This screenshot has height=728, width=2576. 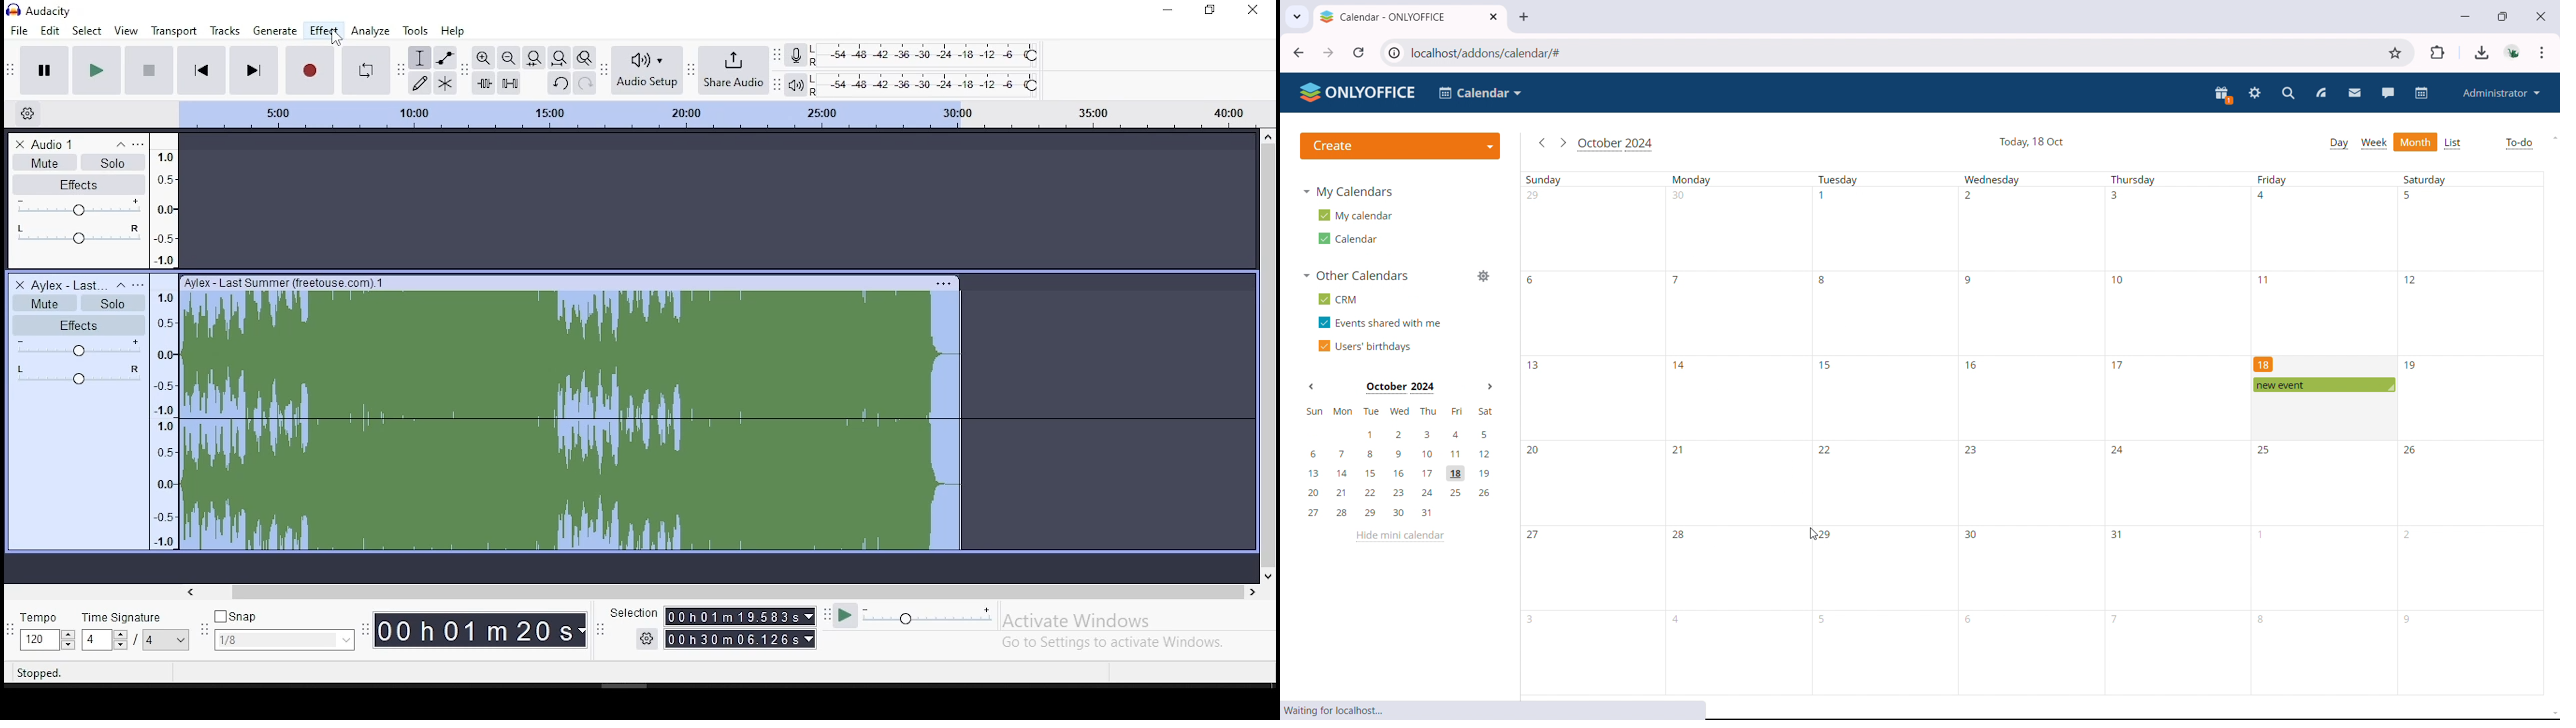 What do you see at coordinates (21, 143) in the screenshot?
I see `delete track` at bounding box center [21, 143].